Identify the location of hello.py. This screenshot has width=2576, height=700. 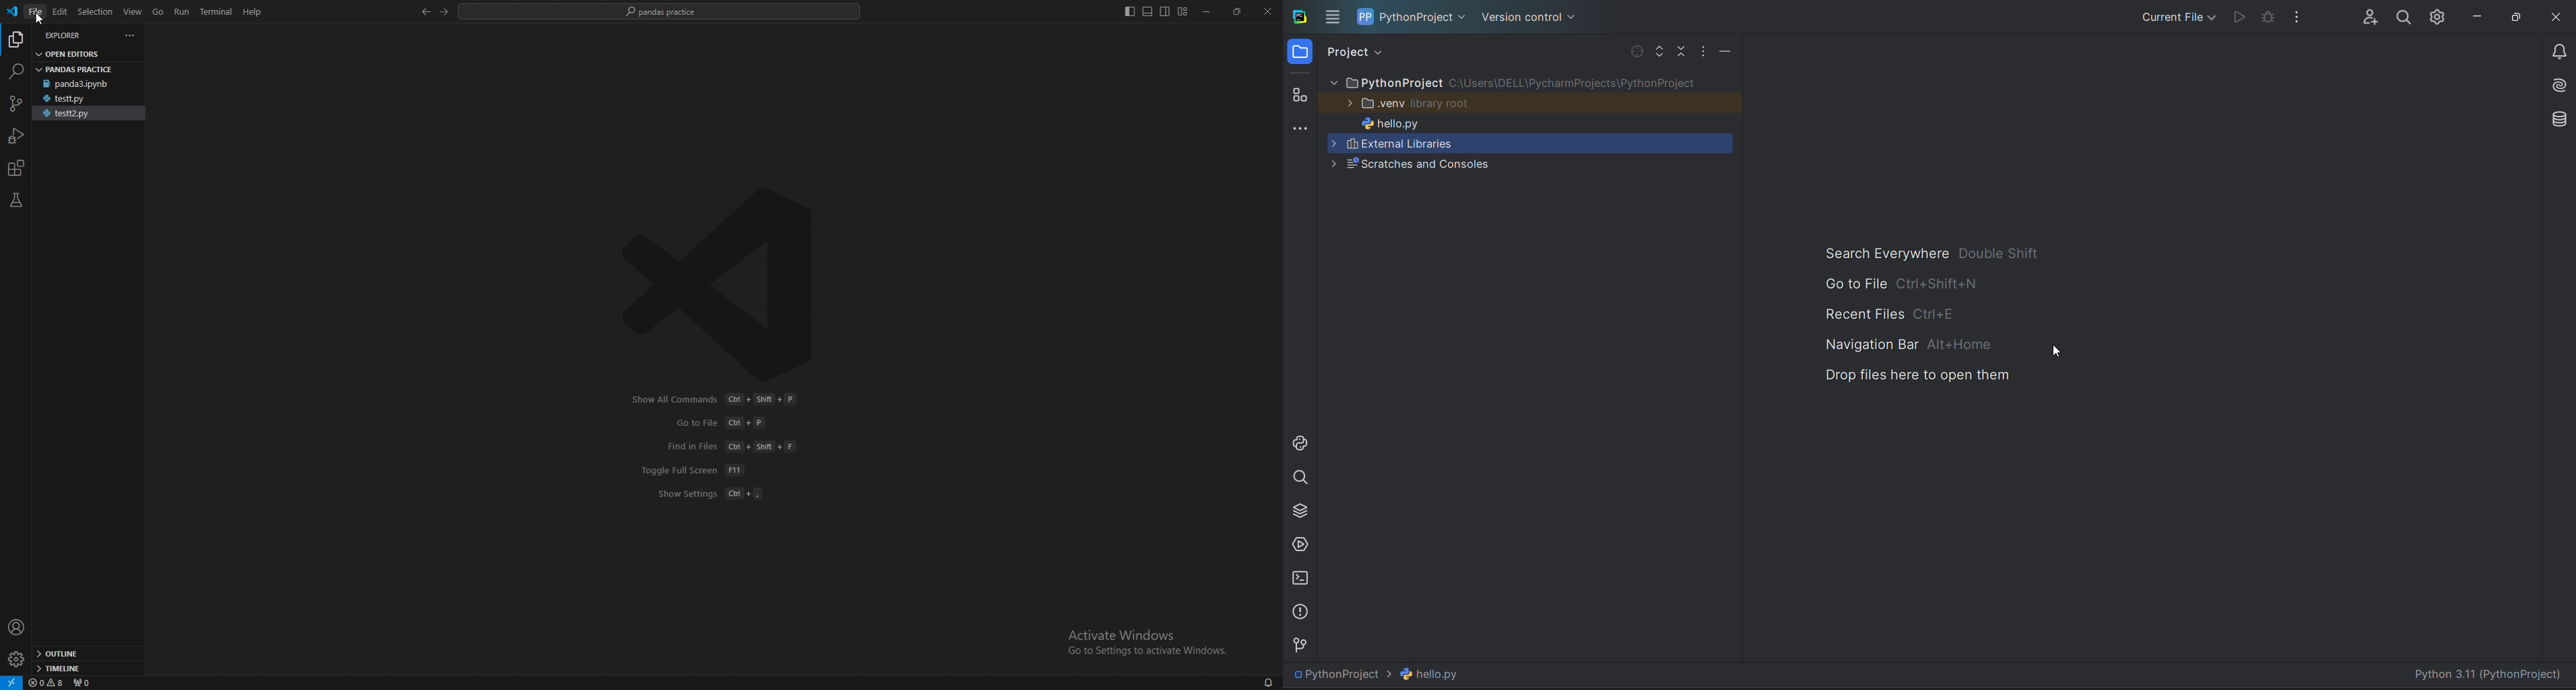
(1527, 123).